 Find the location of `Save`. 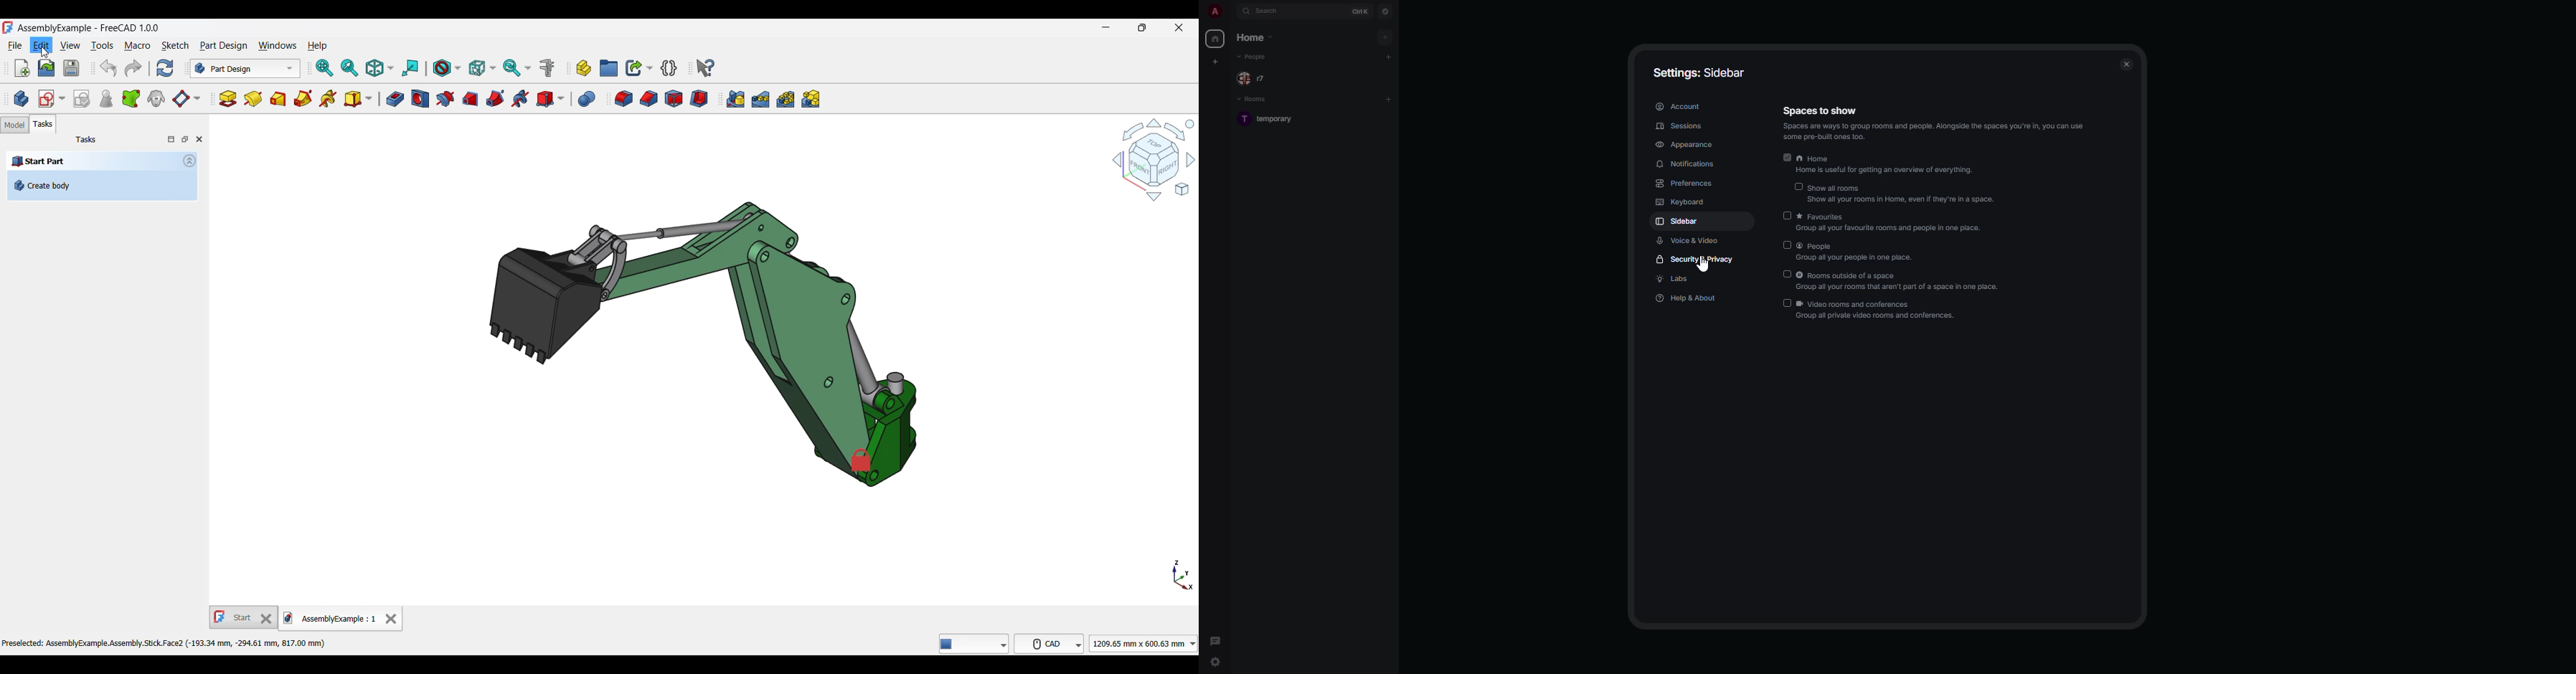

Save is located at coordinates (72, 68).